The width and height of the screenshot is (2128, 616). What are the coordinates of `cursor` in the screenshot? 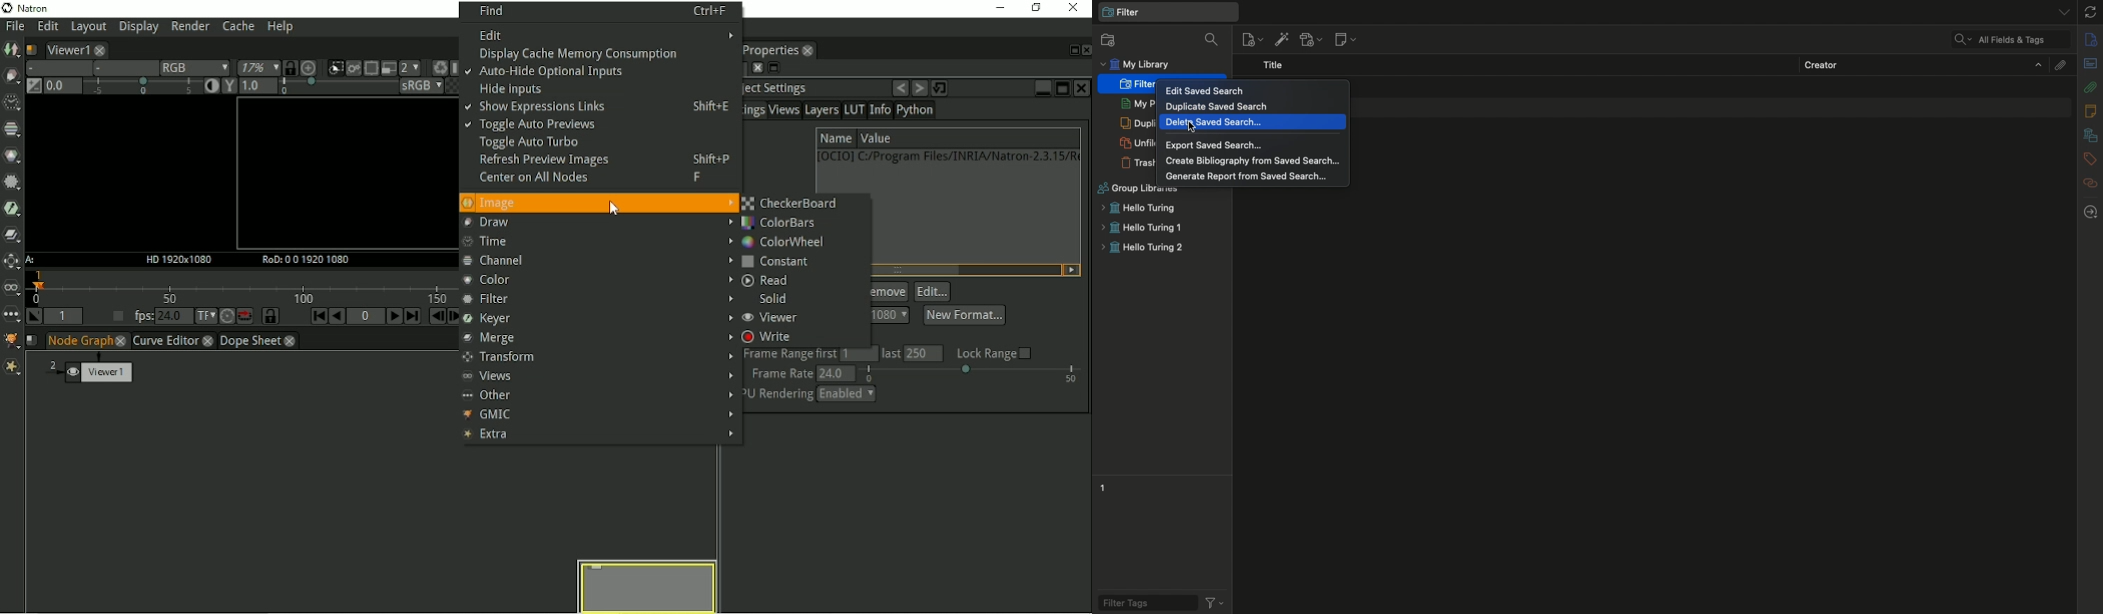 It's located at (1192, 128).